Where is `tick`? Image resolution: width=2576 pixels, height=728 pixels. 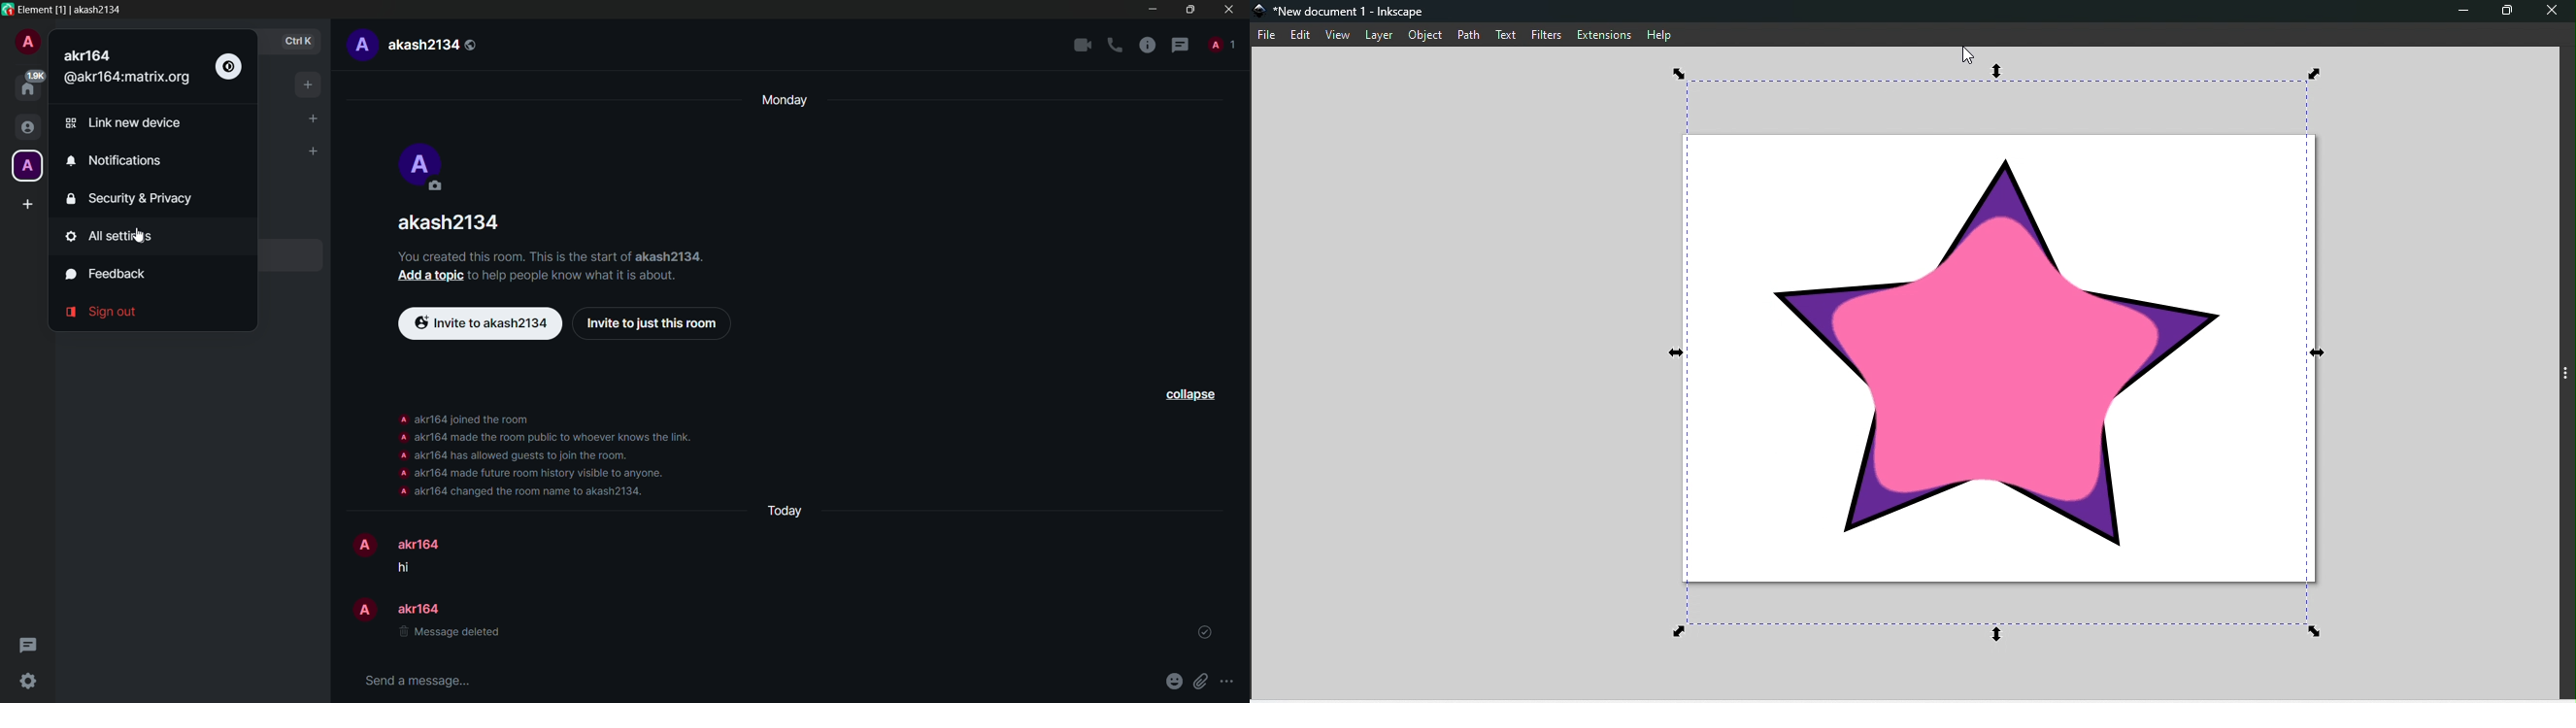 tick is located at coordinates (1205, 633).